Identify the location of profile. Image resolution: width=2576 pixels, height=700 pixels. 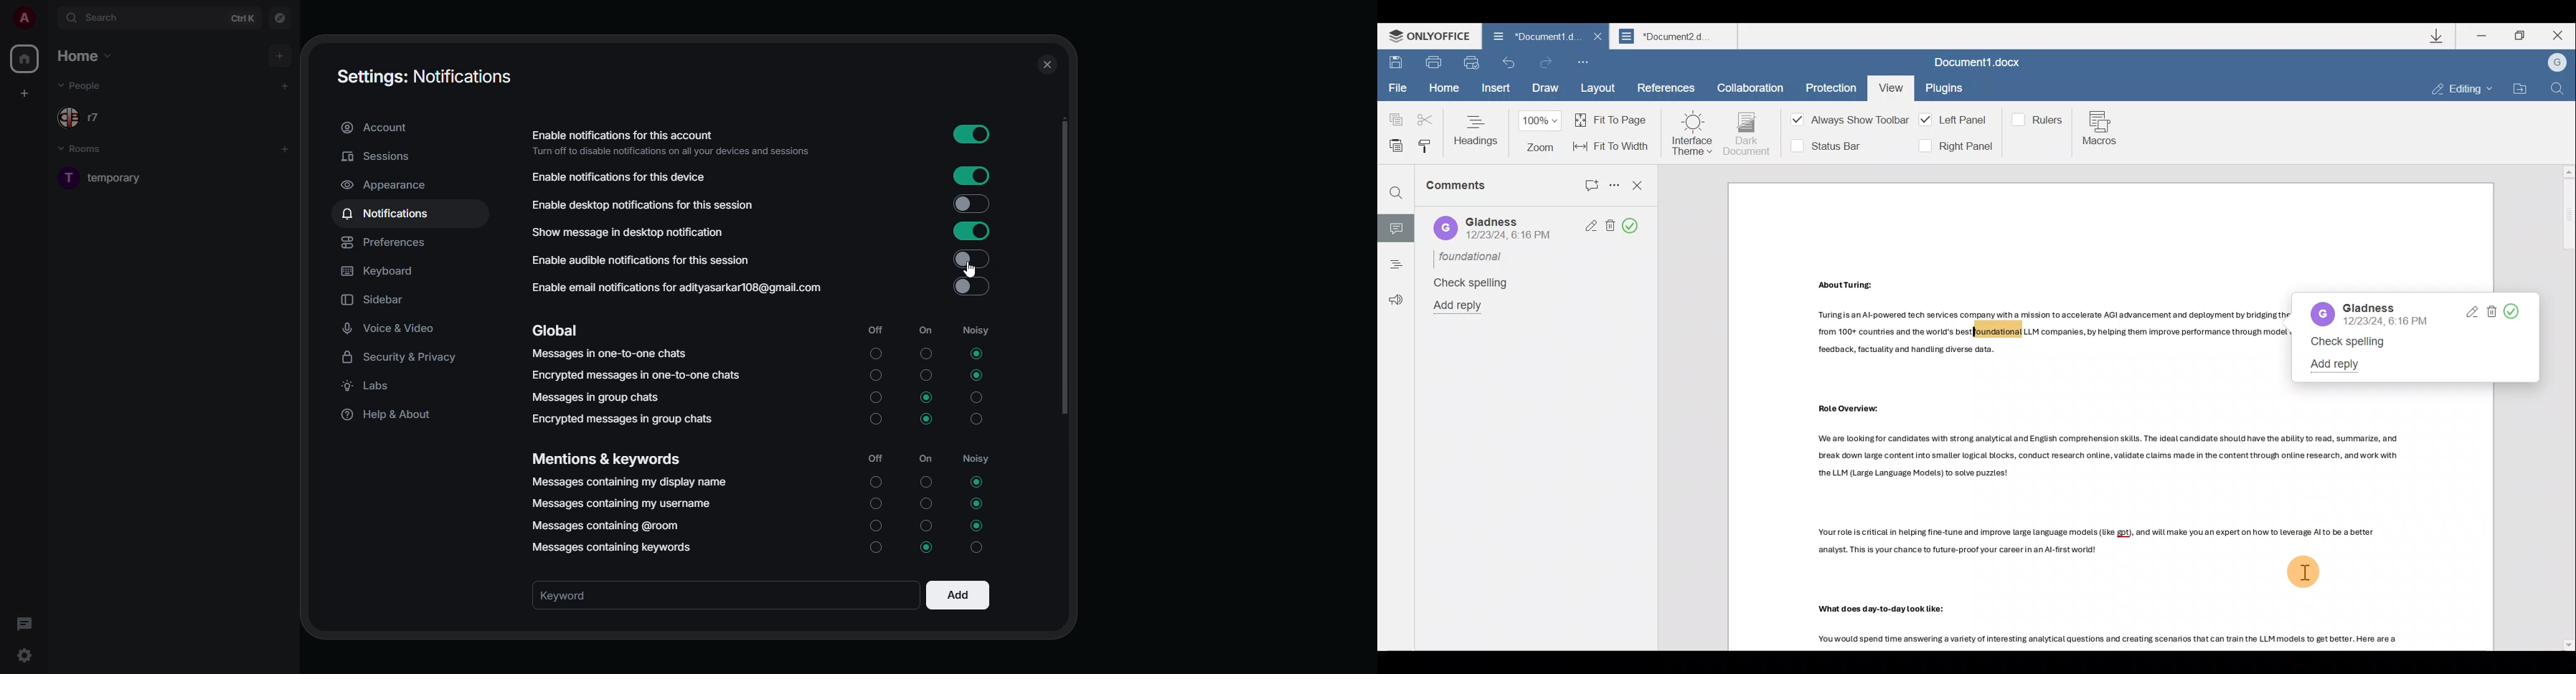
(24, 17).